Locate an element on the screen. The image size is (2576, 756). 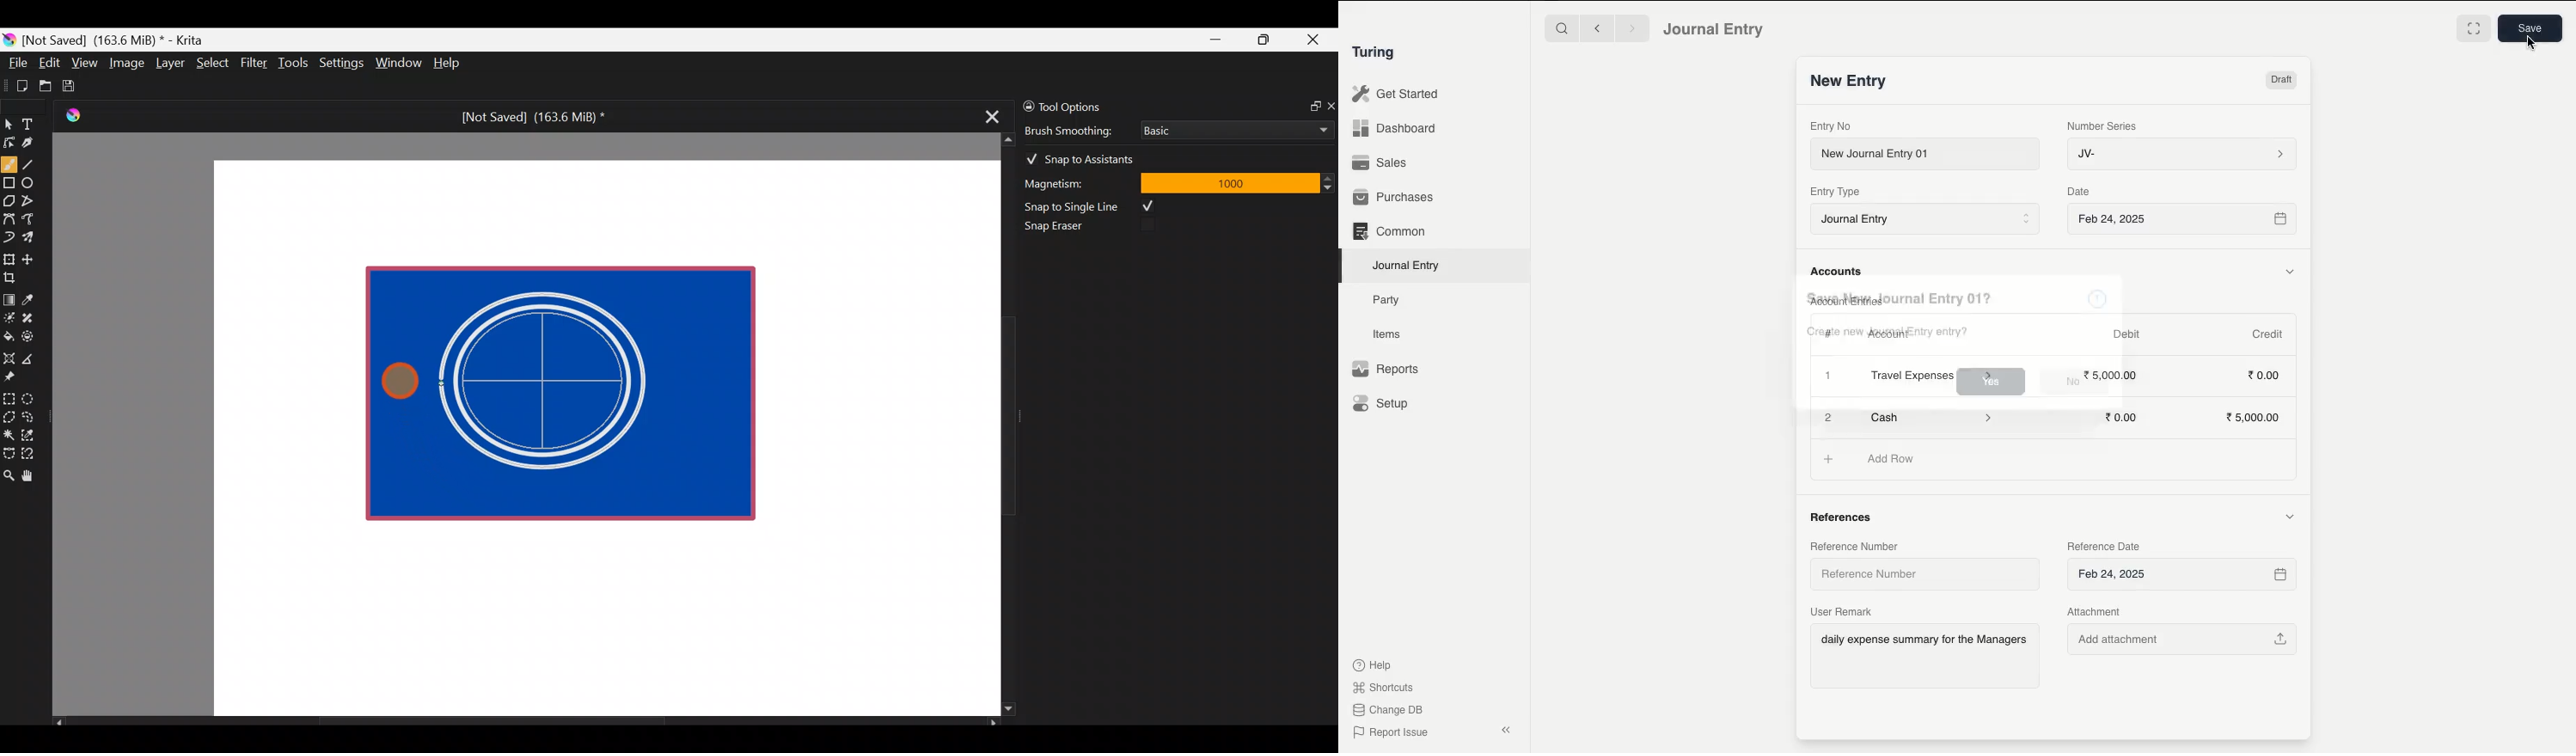
Similar color selection tool is located at coordinates (30, 434).